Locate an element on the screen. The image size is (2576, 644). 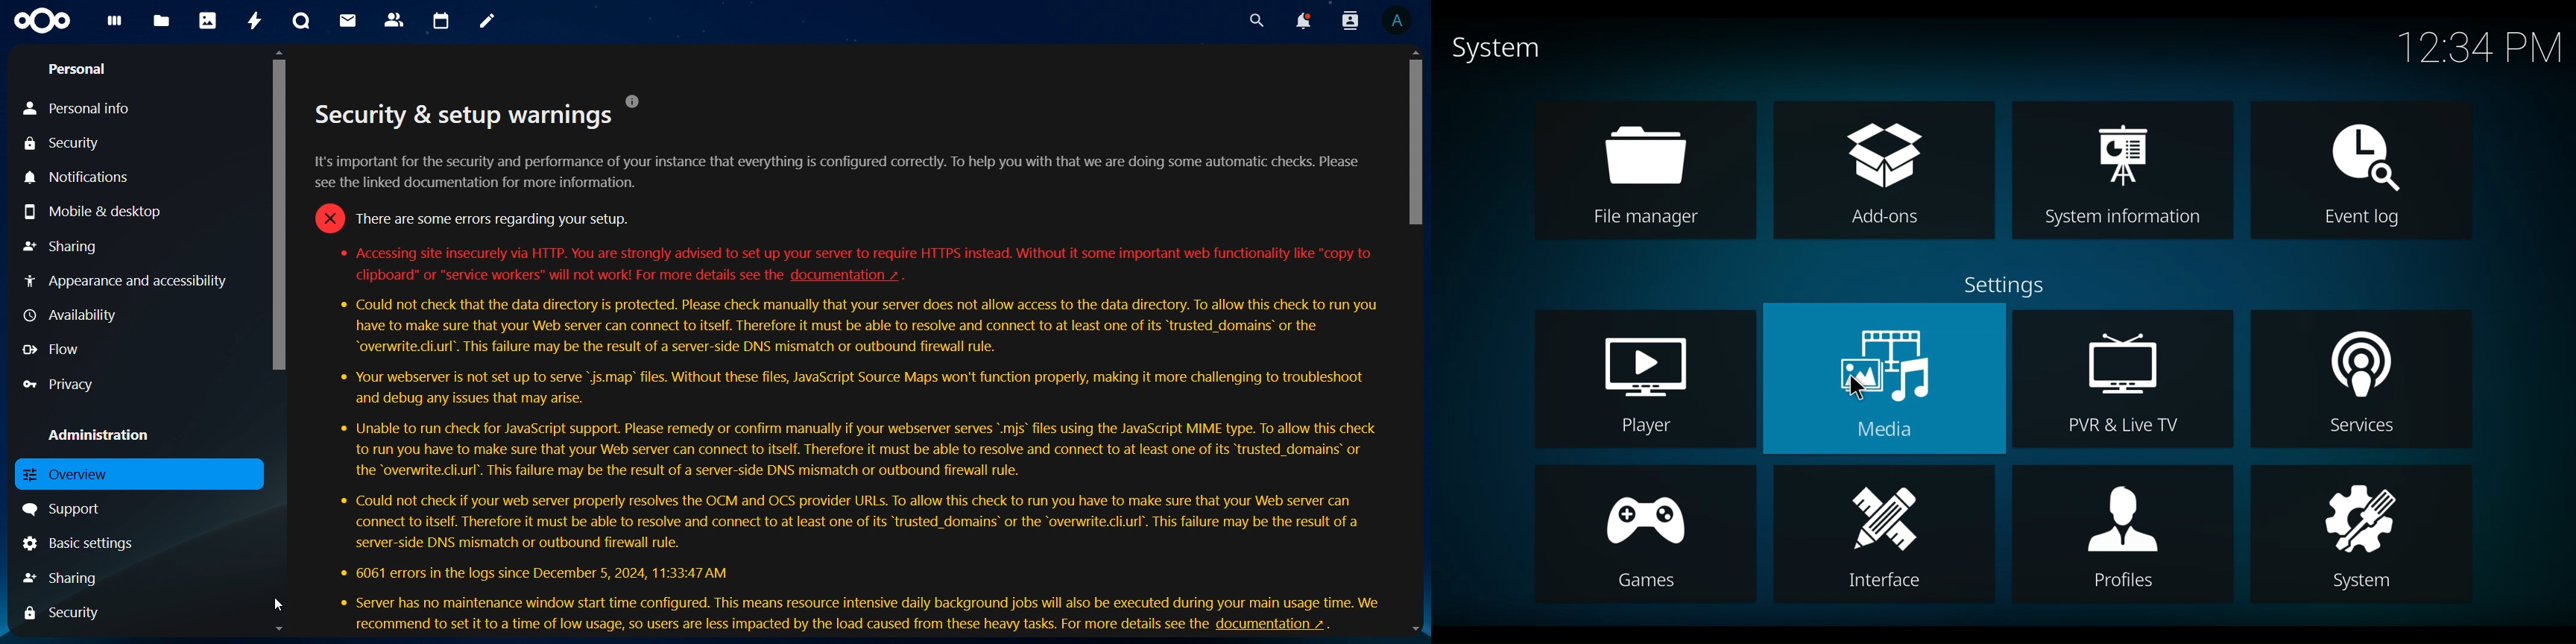
calendar is located at coordinates (442, 21).